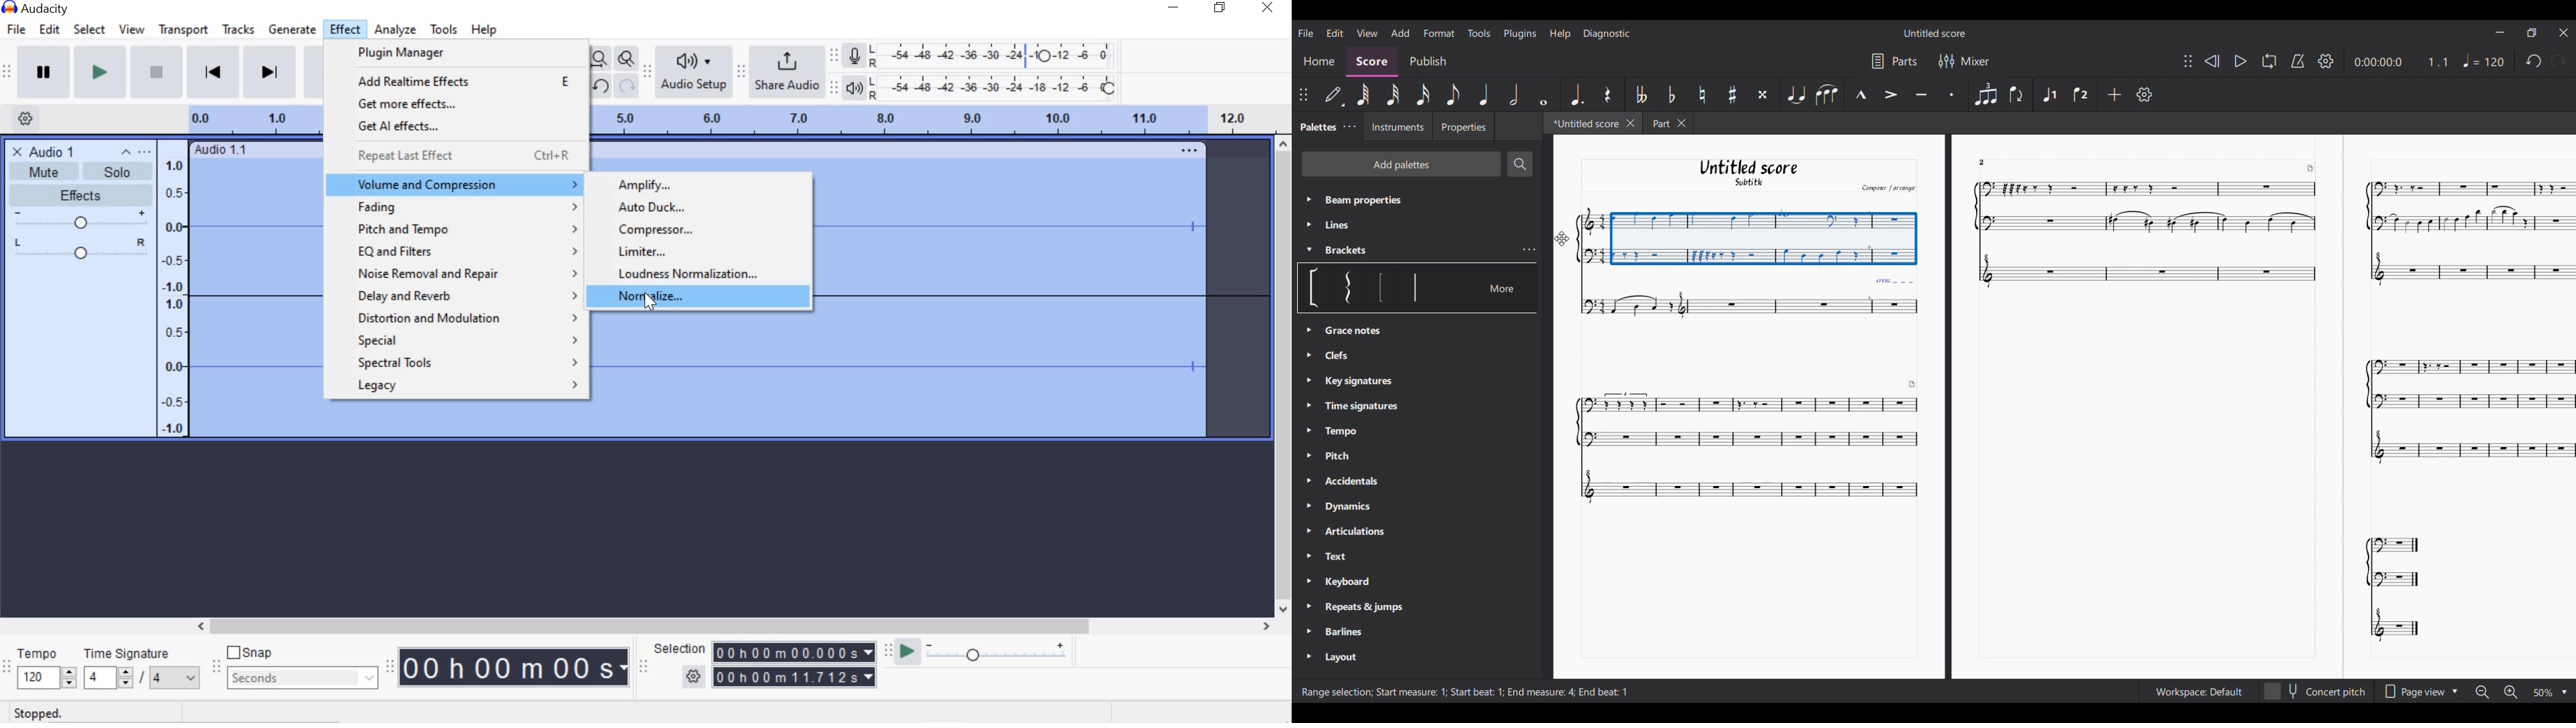 The width and height of the screenshot is (2576, 728). Describe the element at coordinates (175, 287) in the screenshot. I see `Menu` at that location.